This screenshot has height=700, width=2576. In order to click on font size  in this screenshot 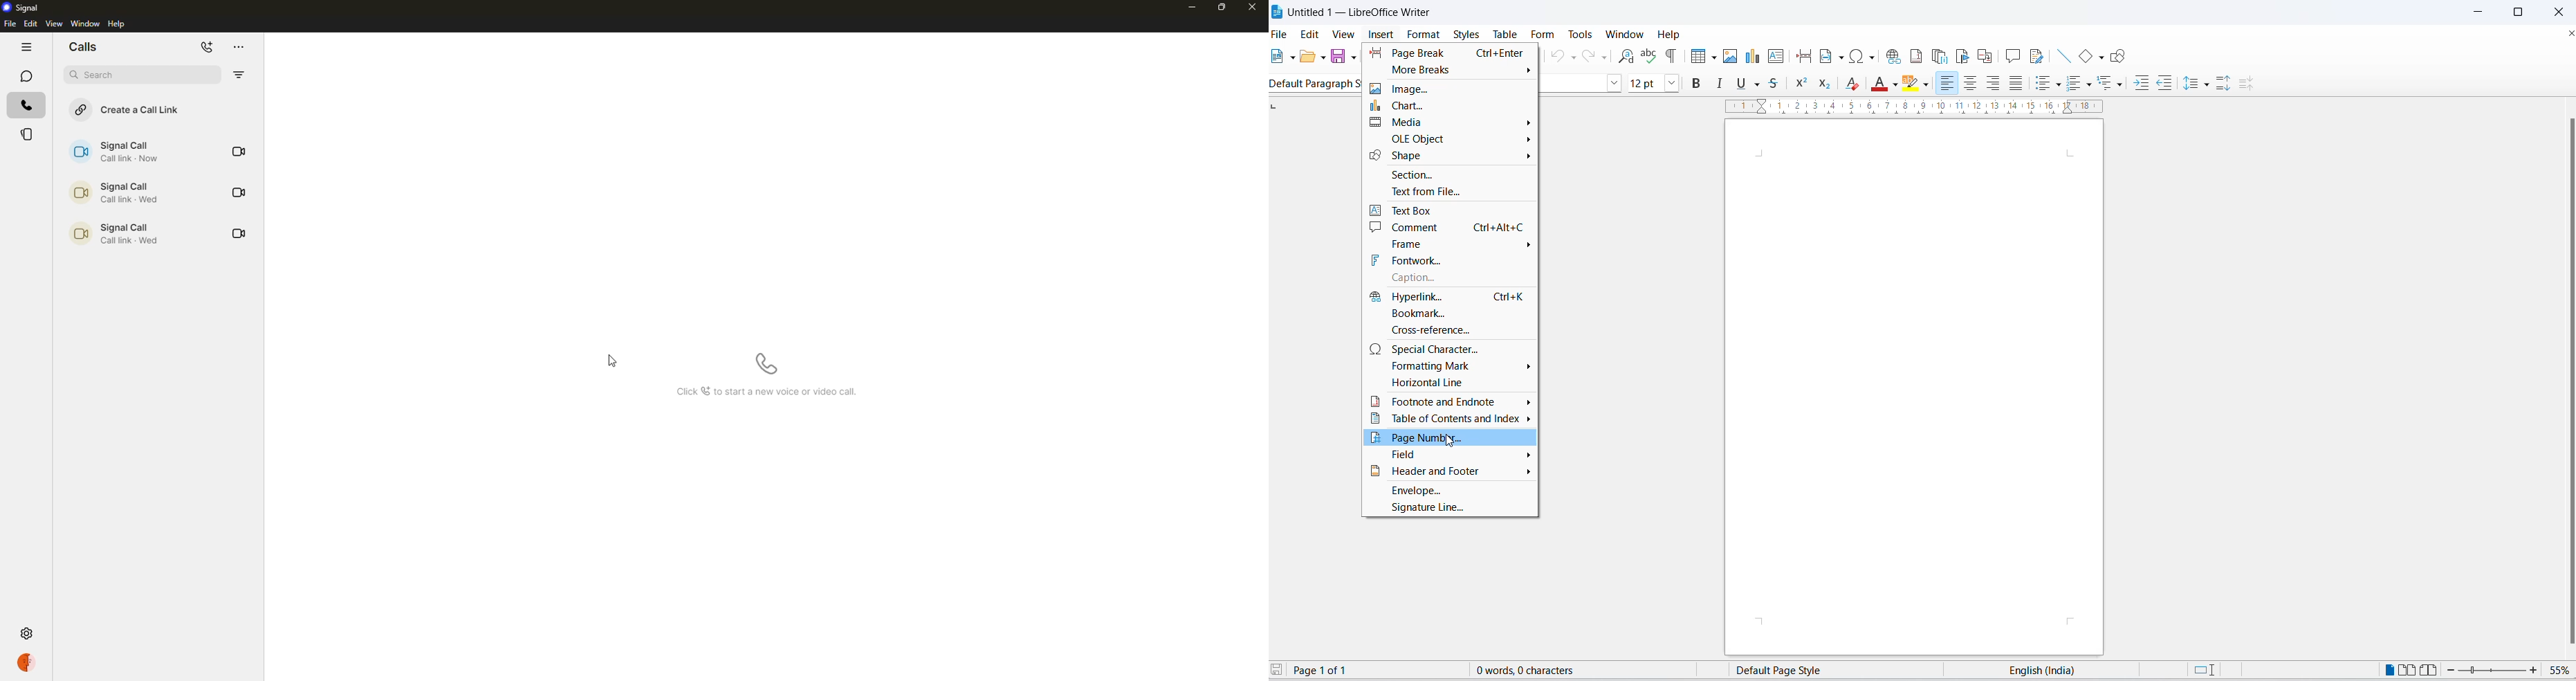, I will do `click(1644, 82)`.